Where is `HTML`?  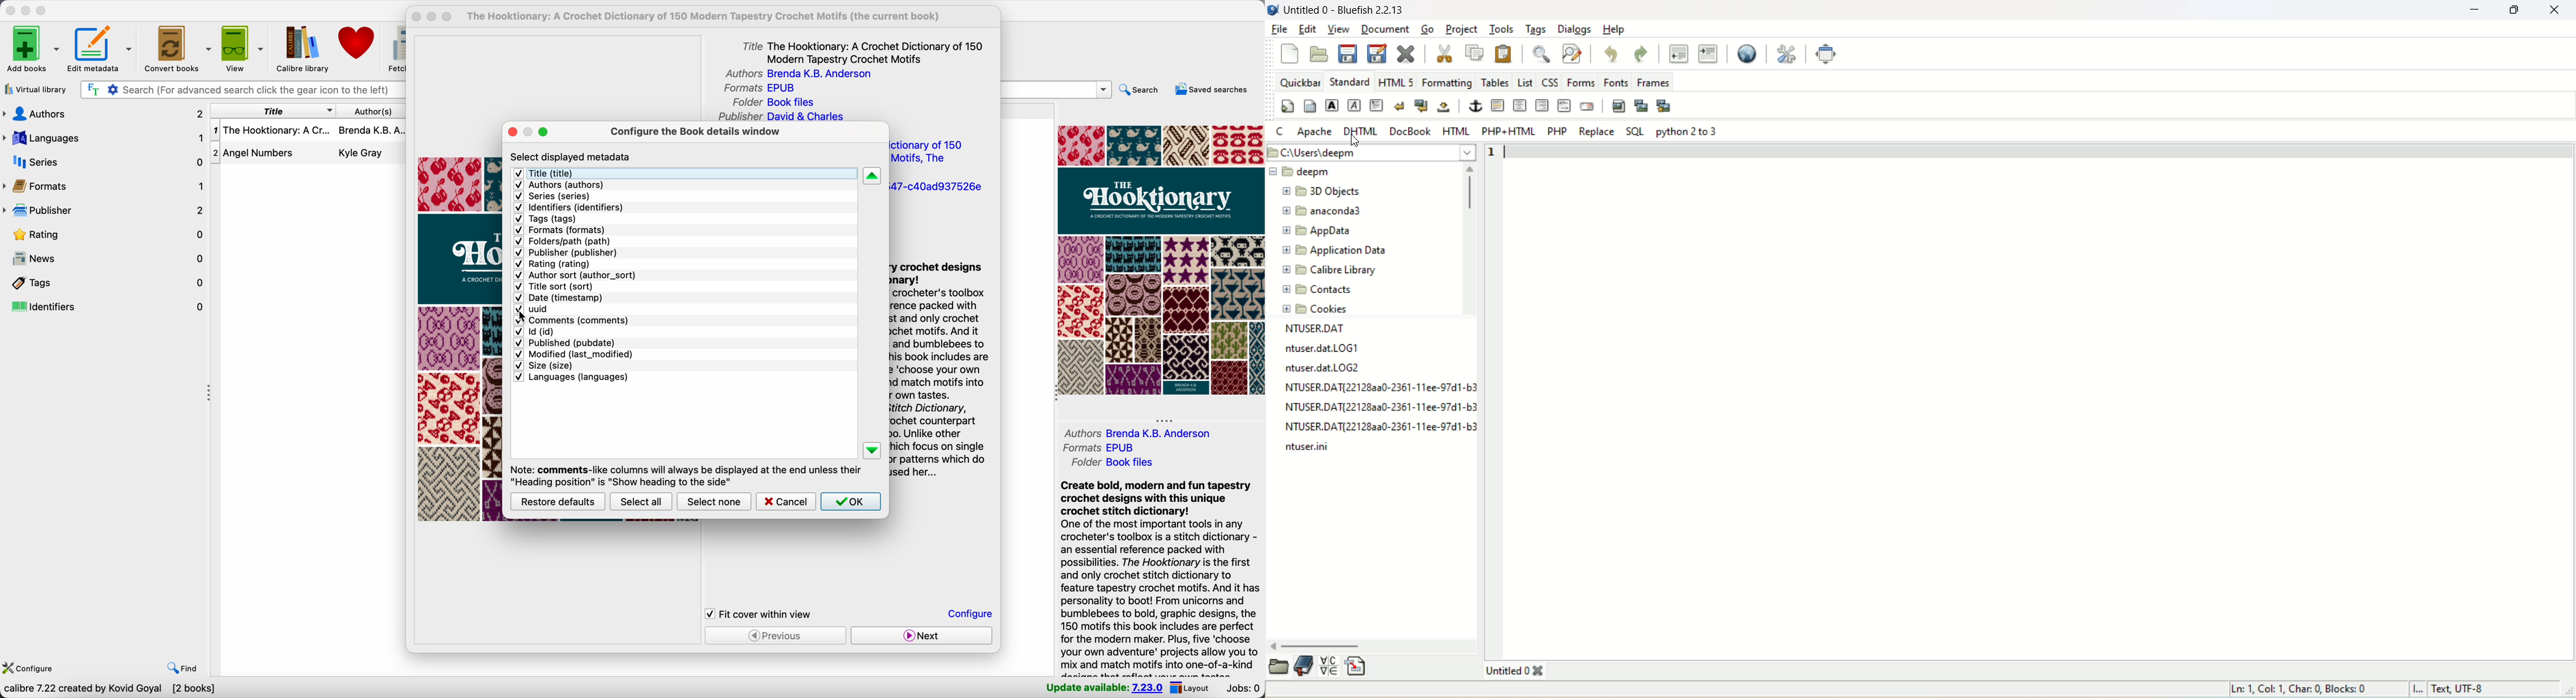 HTML is located at coordinates (1456, 132).